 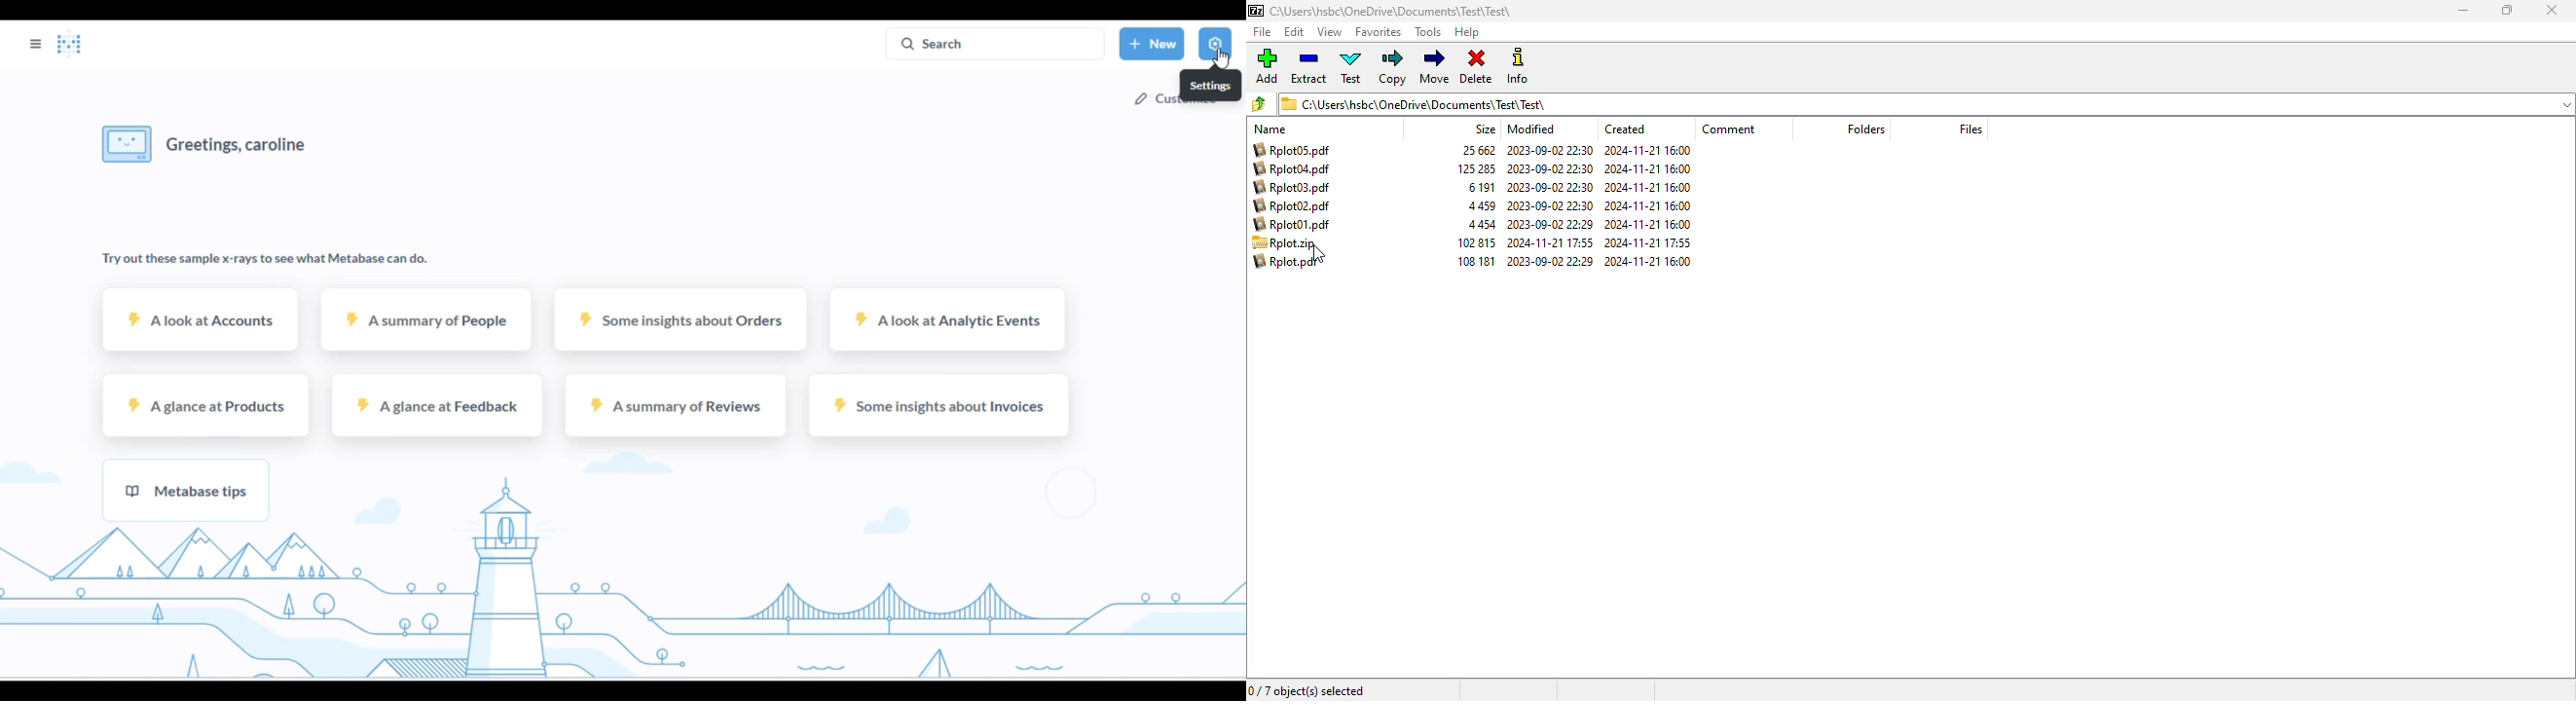 What do you see at coordinates (1428, 31) in the screenshot?
I see `tools` at bounding box center [1428, 31].